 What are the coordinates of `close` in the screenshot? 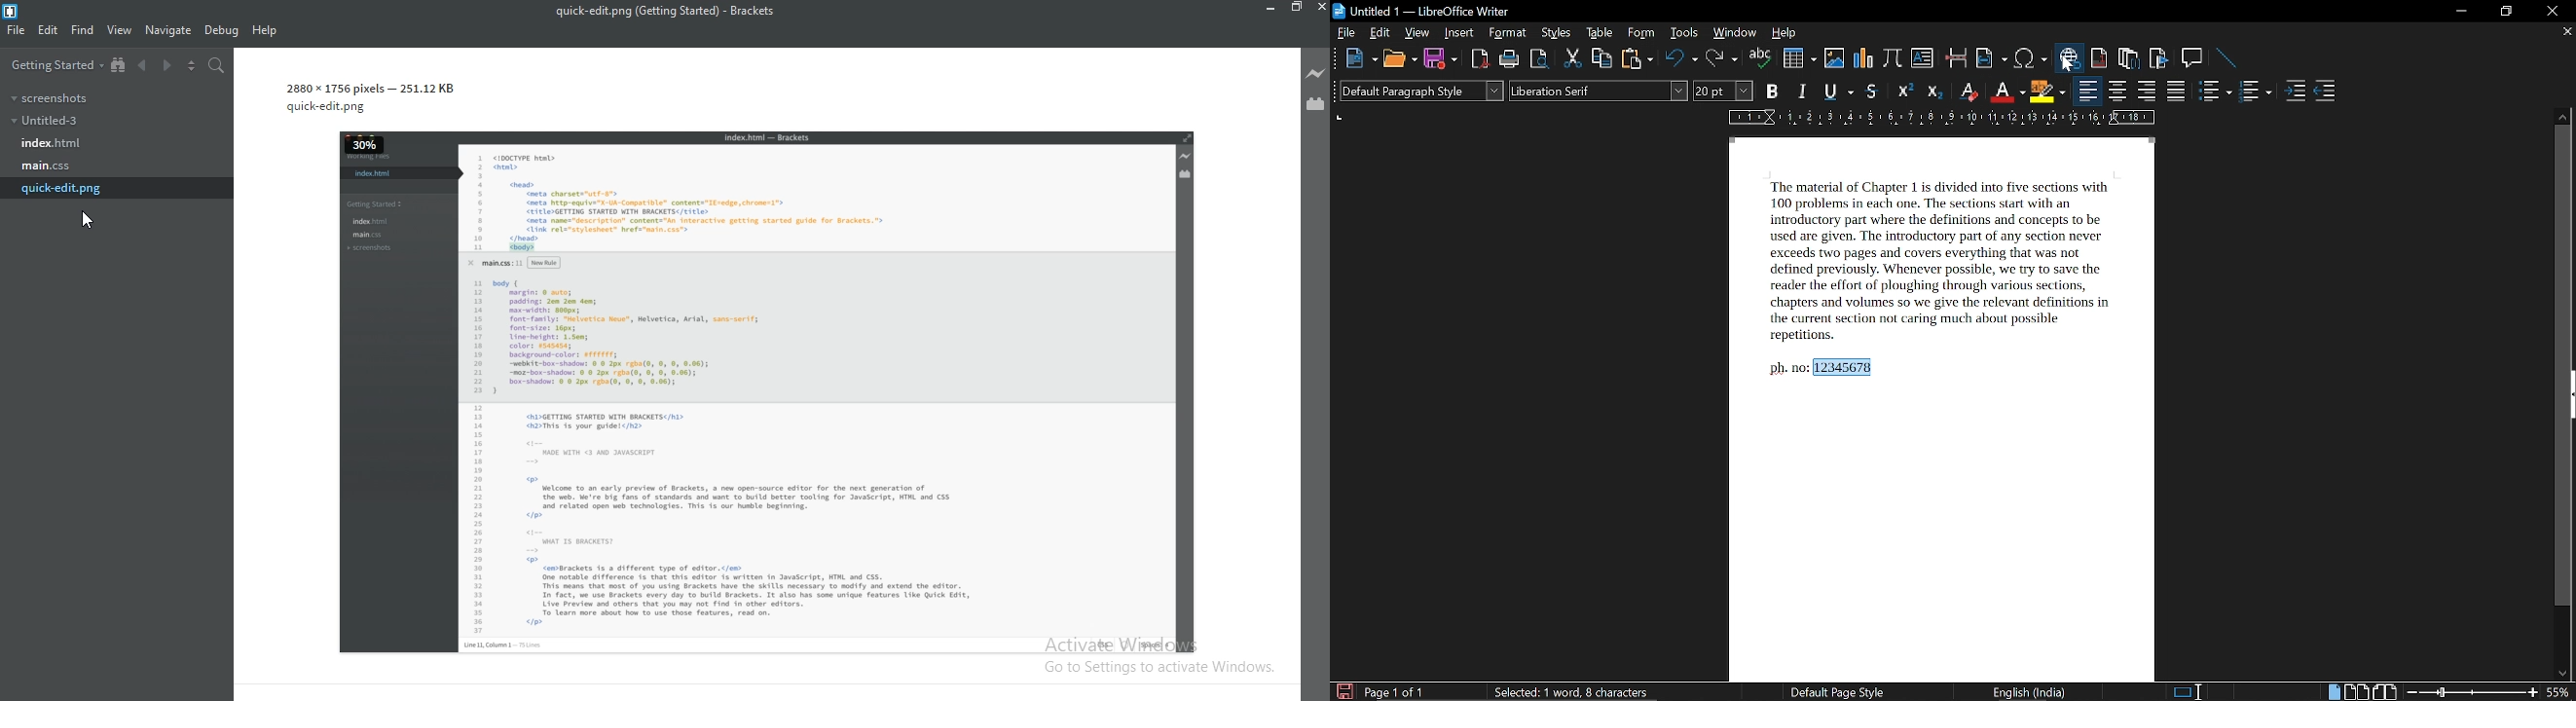 It's located at (1321, 8).